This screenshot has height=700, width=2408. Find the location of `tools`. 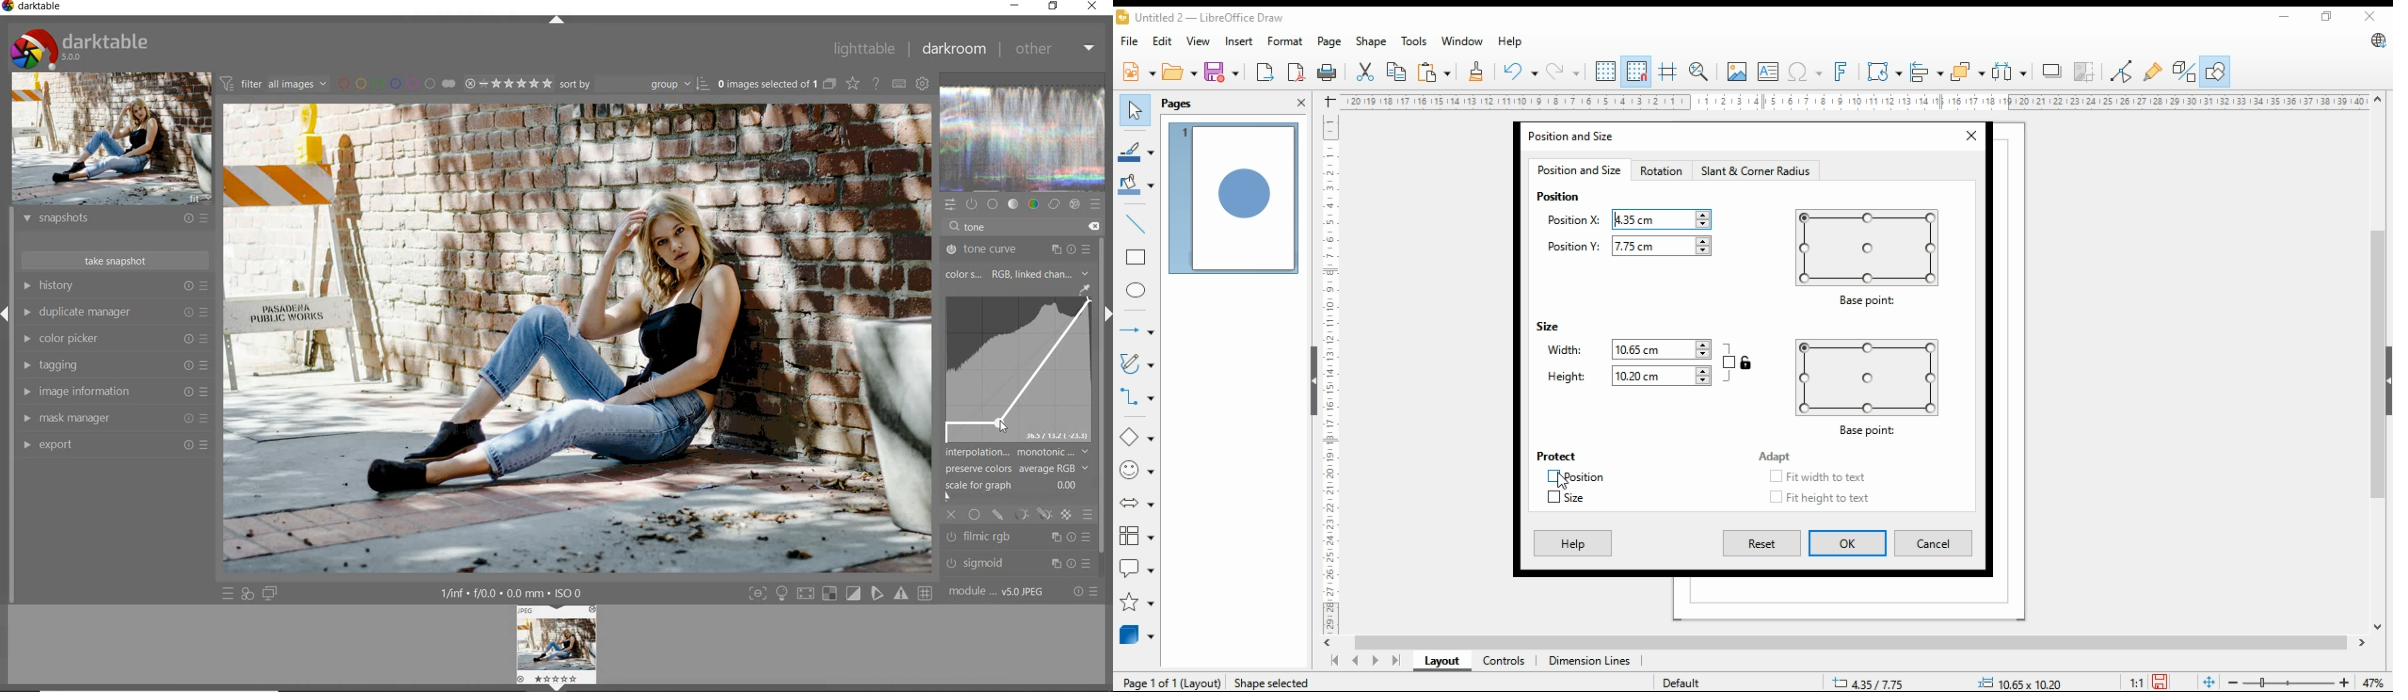

tools is located at coordinates (1414, 43).